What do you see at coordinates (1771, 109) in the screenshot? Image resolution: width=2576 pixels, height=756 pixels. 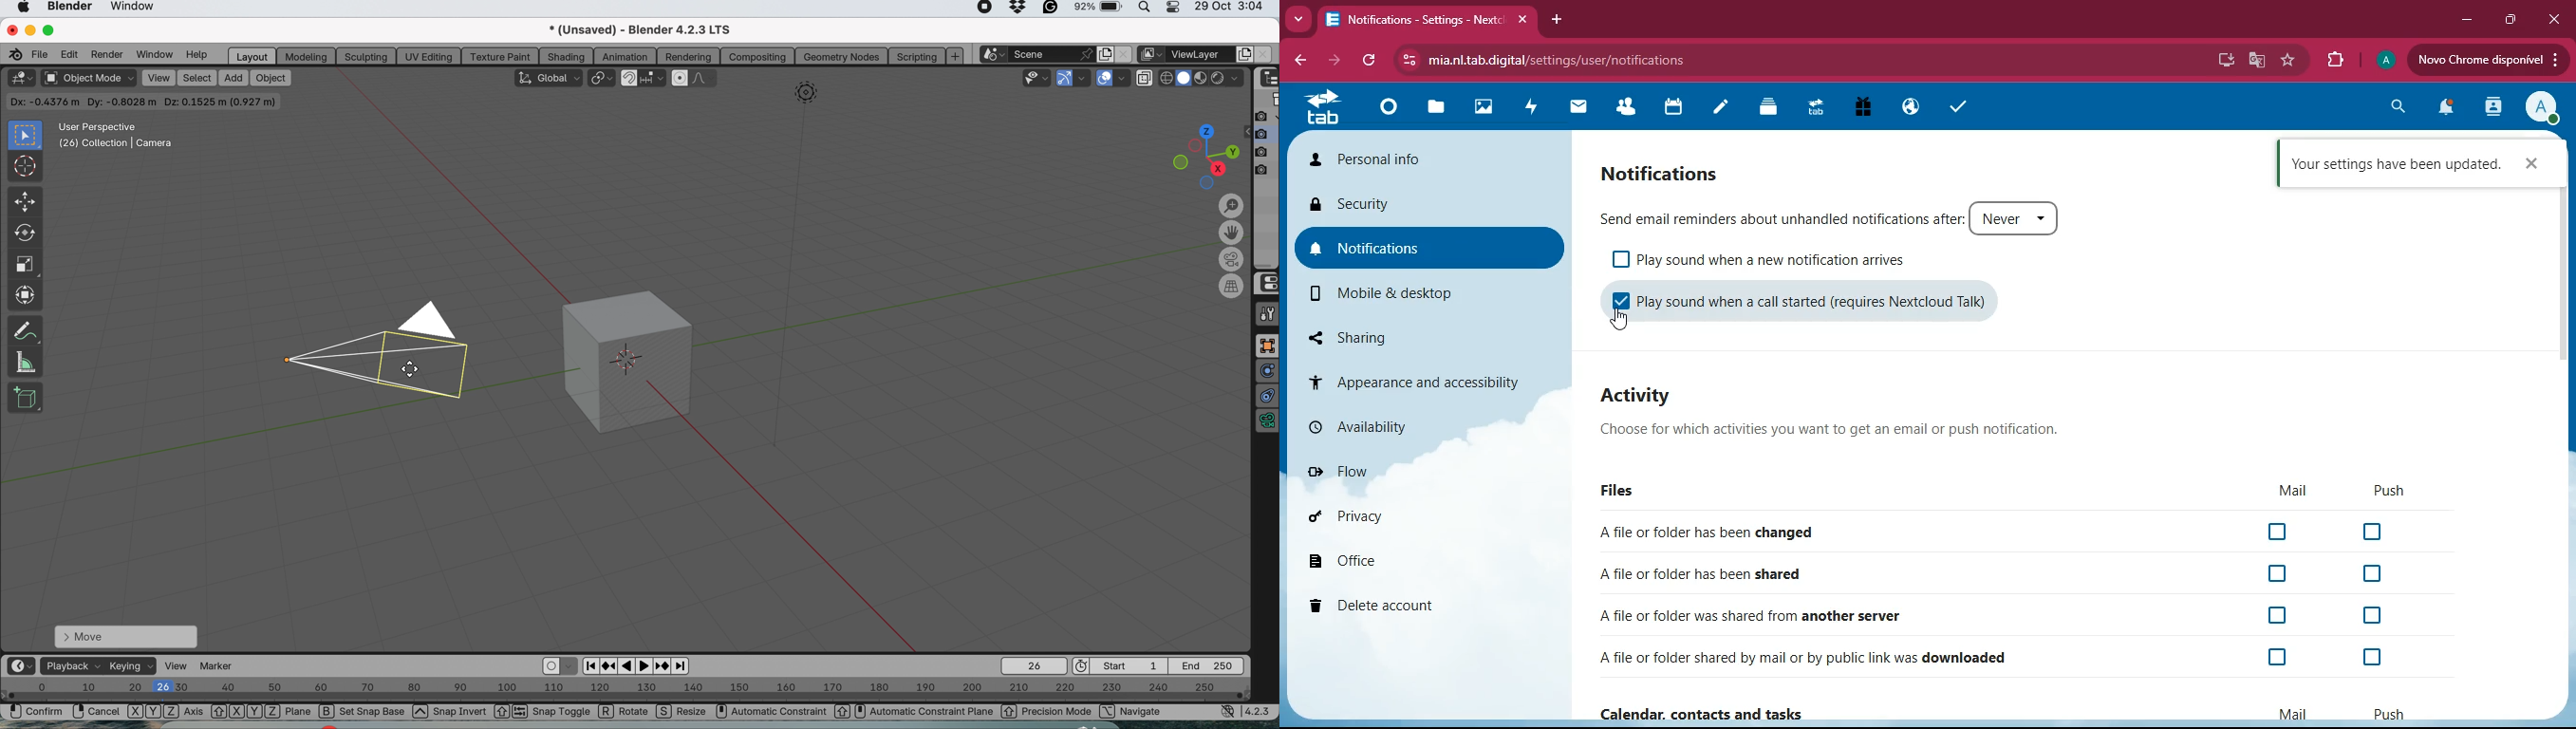 I see `layers` at bounding box center [1771, 109].